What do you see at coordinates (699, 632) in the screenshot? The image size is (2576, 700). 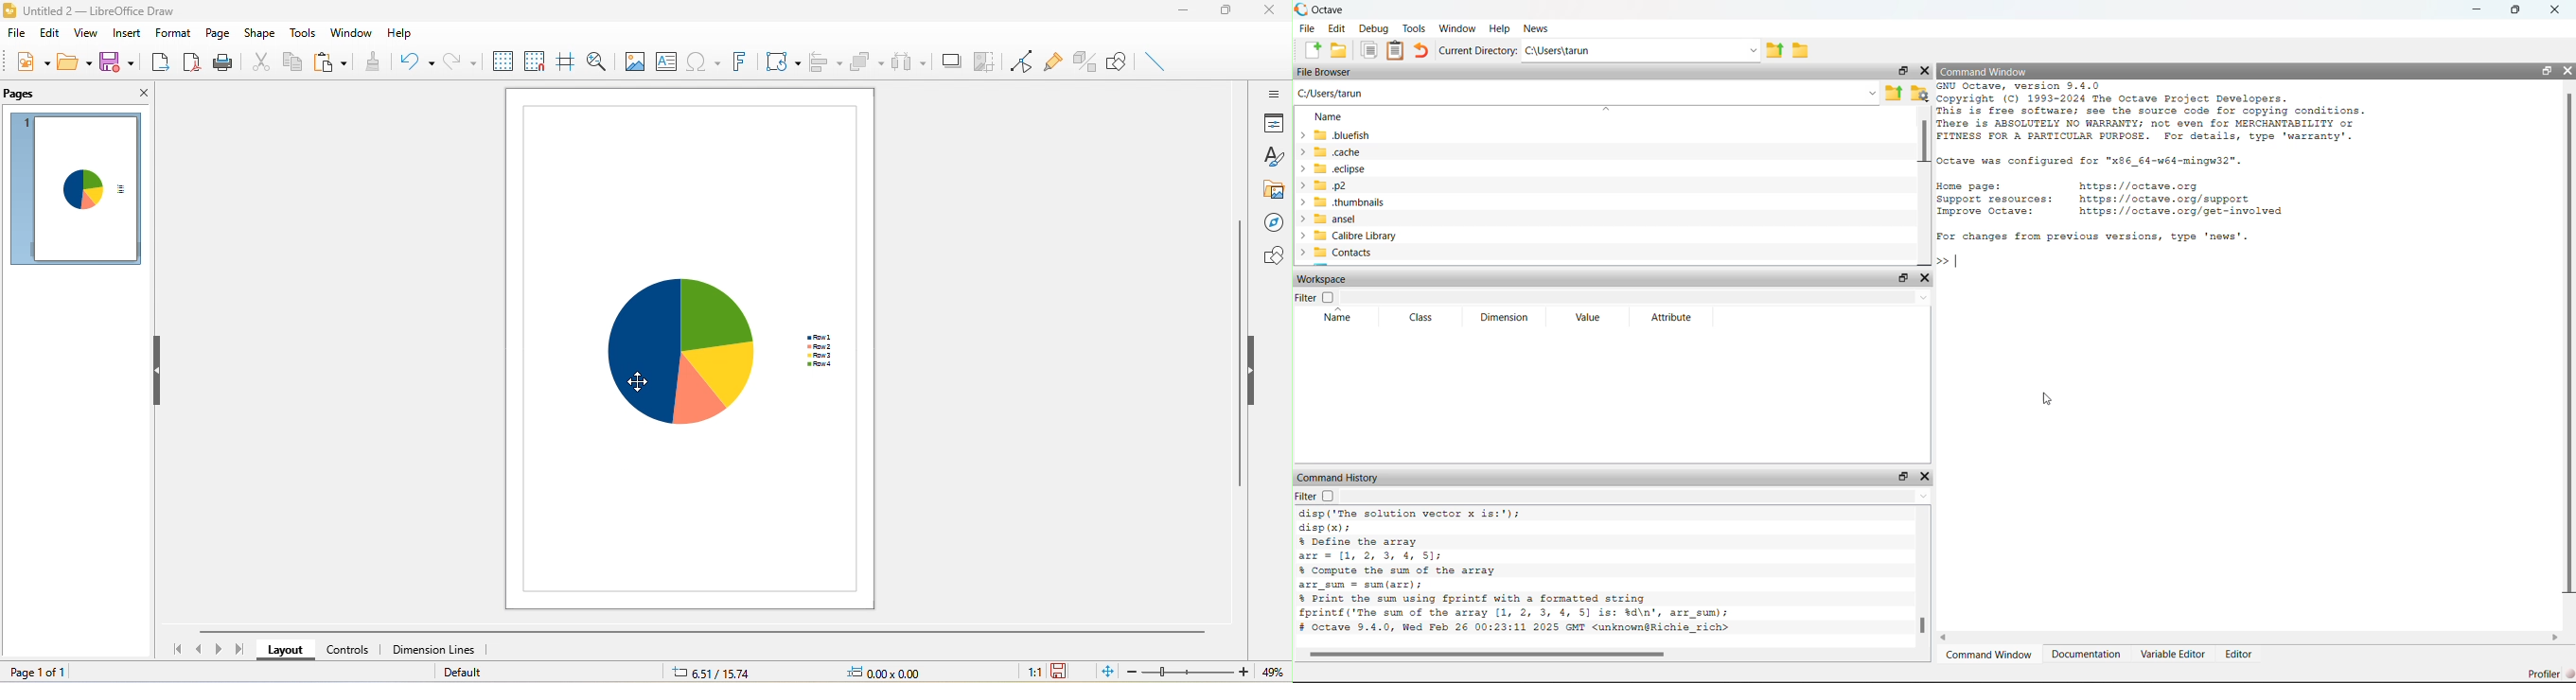 I see `horizontal scroll bar` at bounding box center [699, 632].